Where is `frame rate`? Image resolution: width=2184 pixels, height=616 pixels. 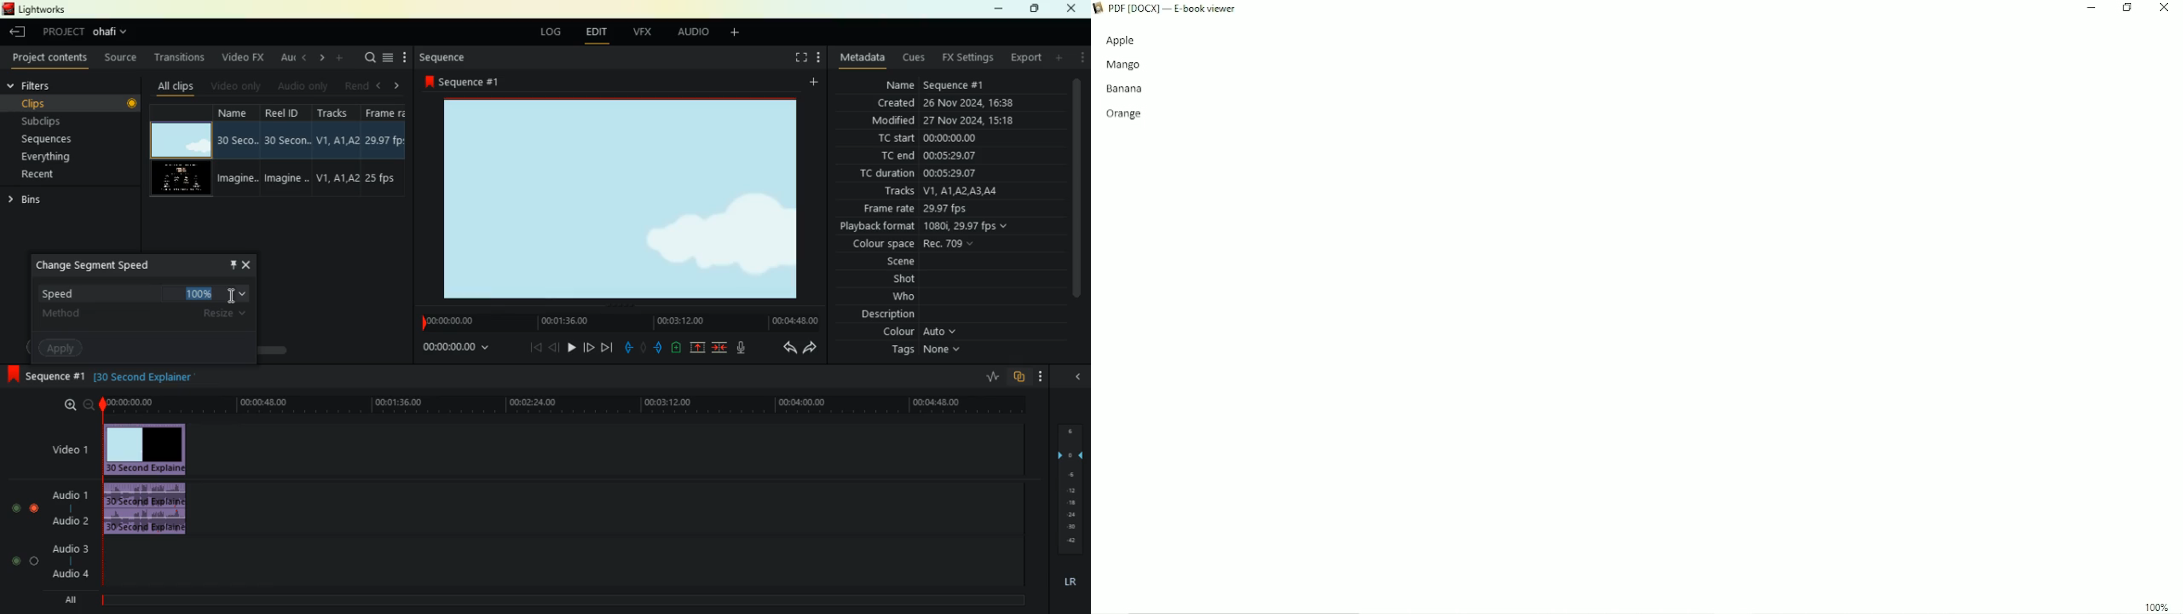
frame rate is located at coordinates (917, 210).